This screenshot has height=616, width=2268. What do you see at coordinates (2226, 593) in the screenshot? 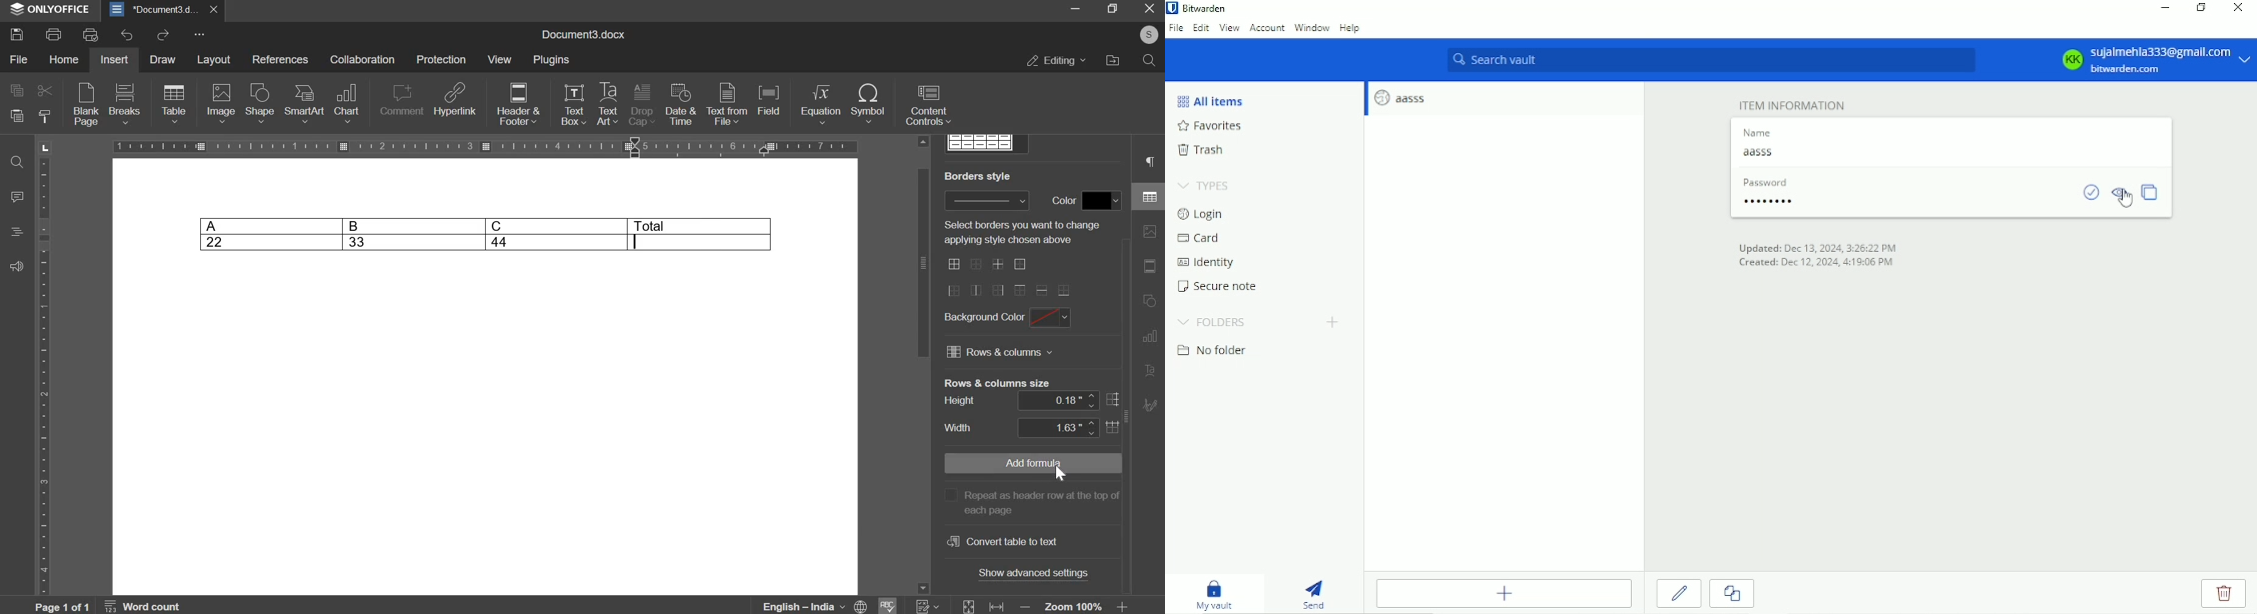
I see `Delete` at bounding box center [2226, 593].